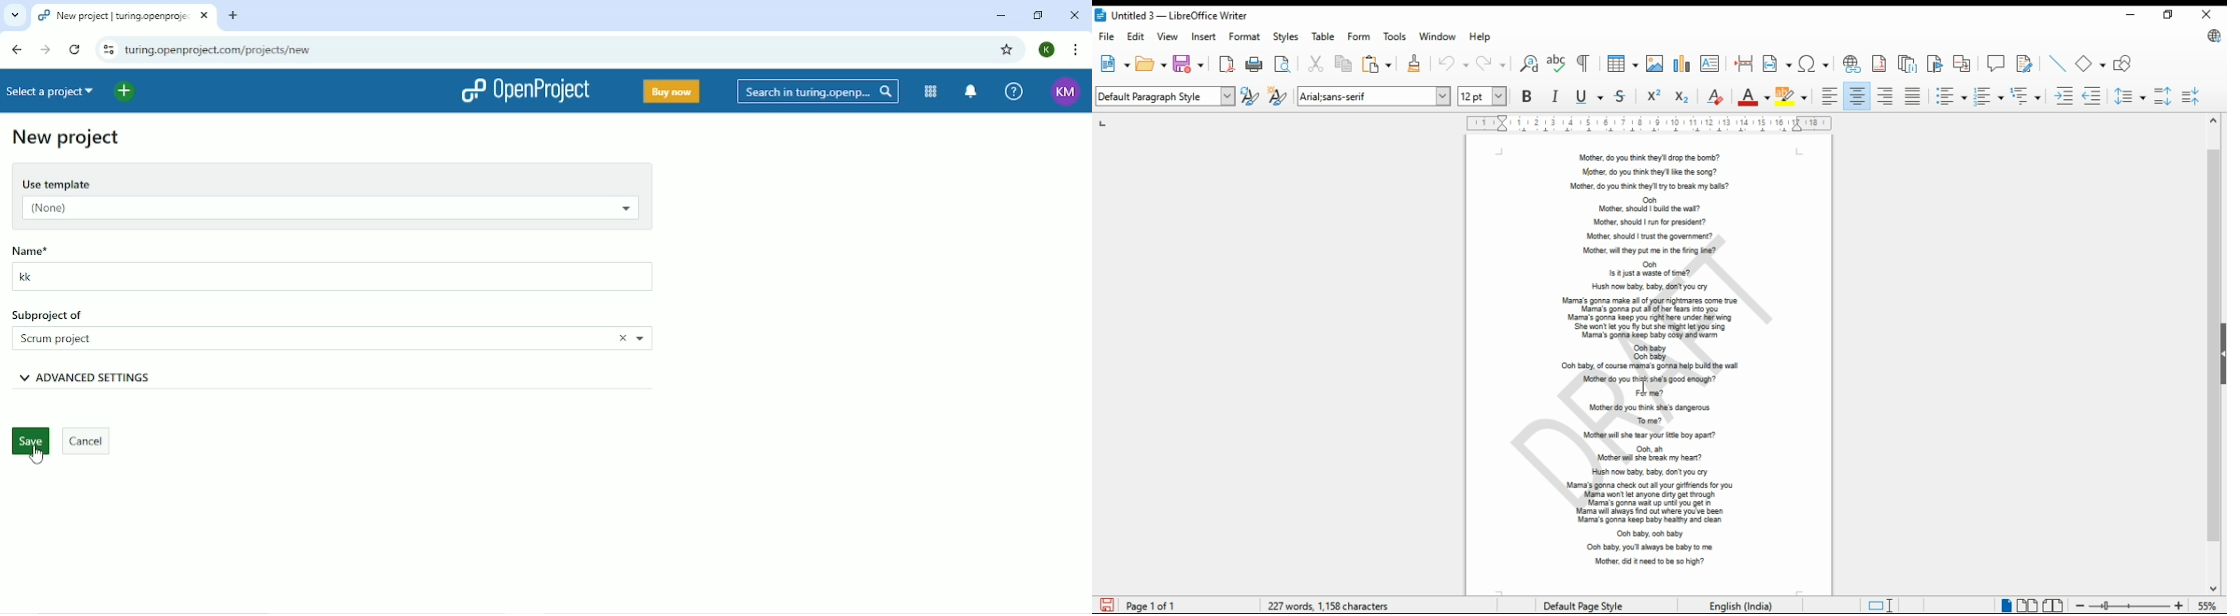  I want to click on decrease indent, so click(2093, 96).